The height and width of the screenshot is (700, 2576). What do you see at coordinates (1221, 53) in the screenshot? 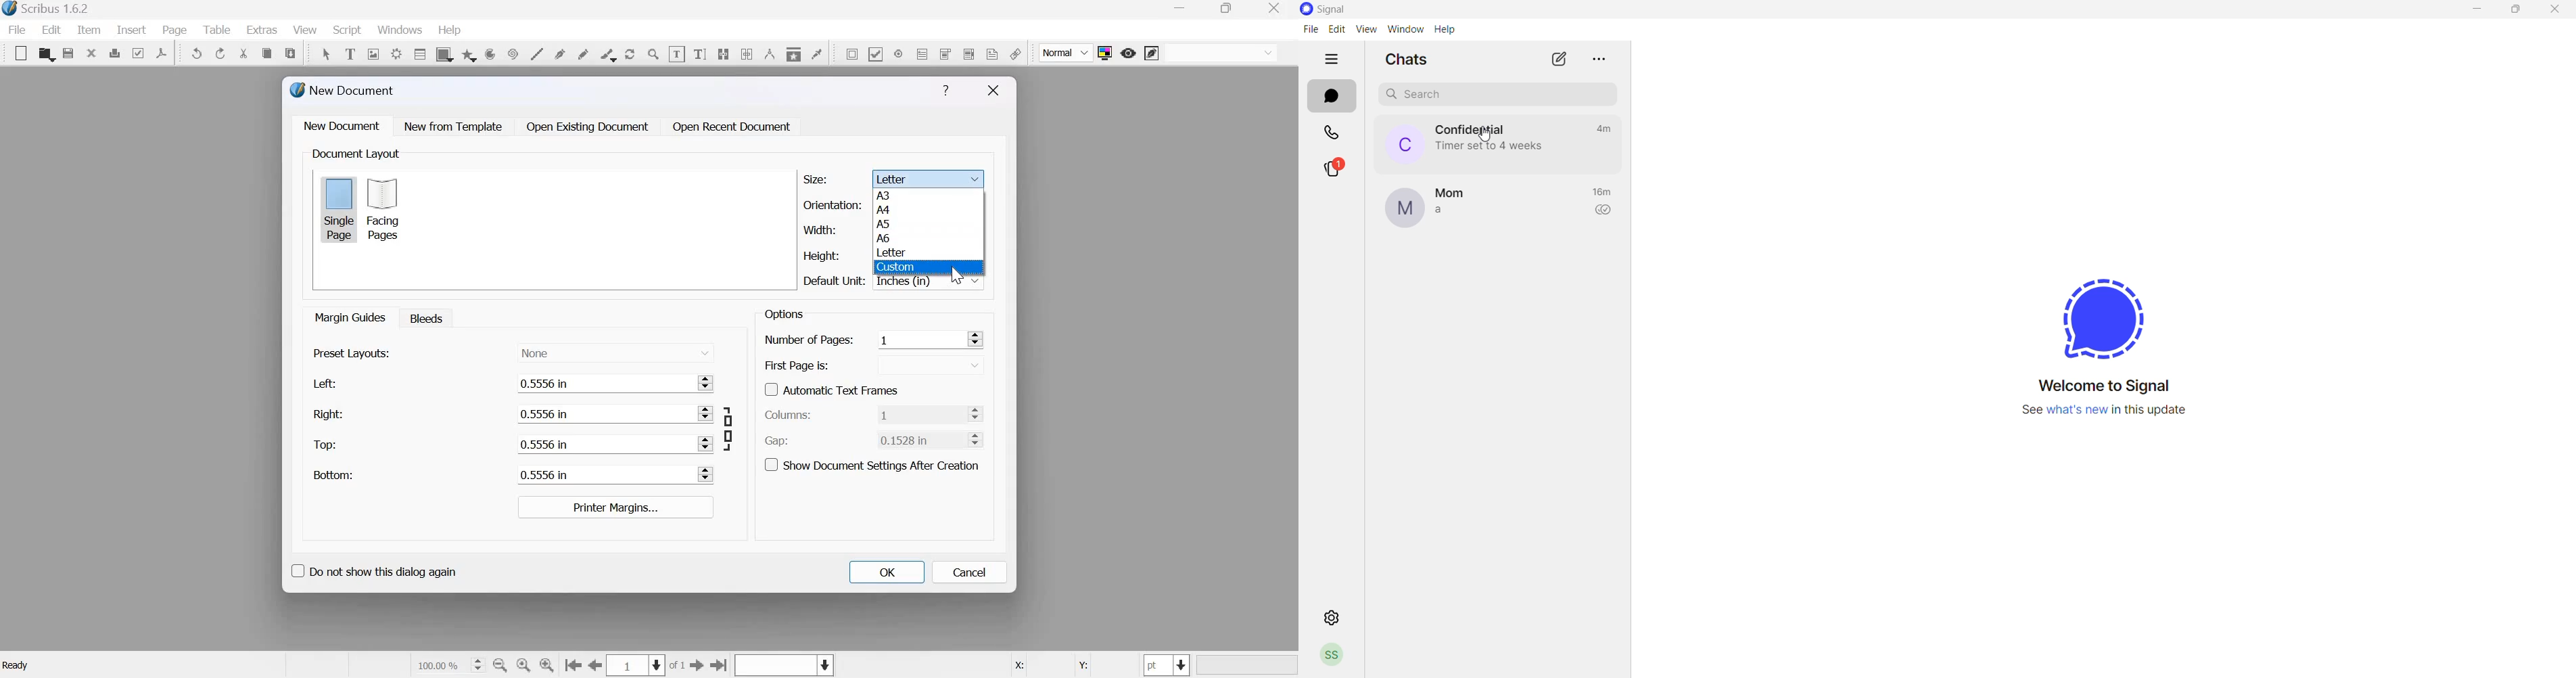
I see `normal vision` at bounding box center [1221, 53].